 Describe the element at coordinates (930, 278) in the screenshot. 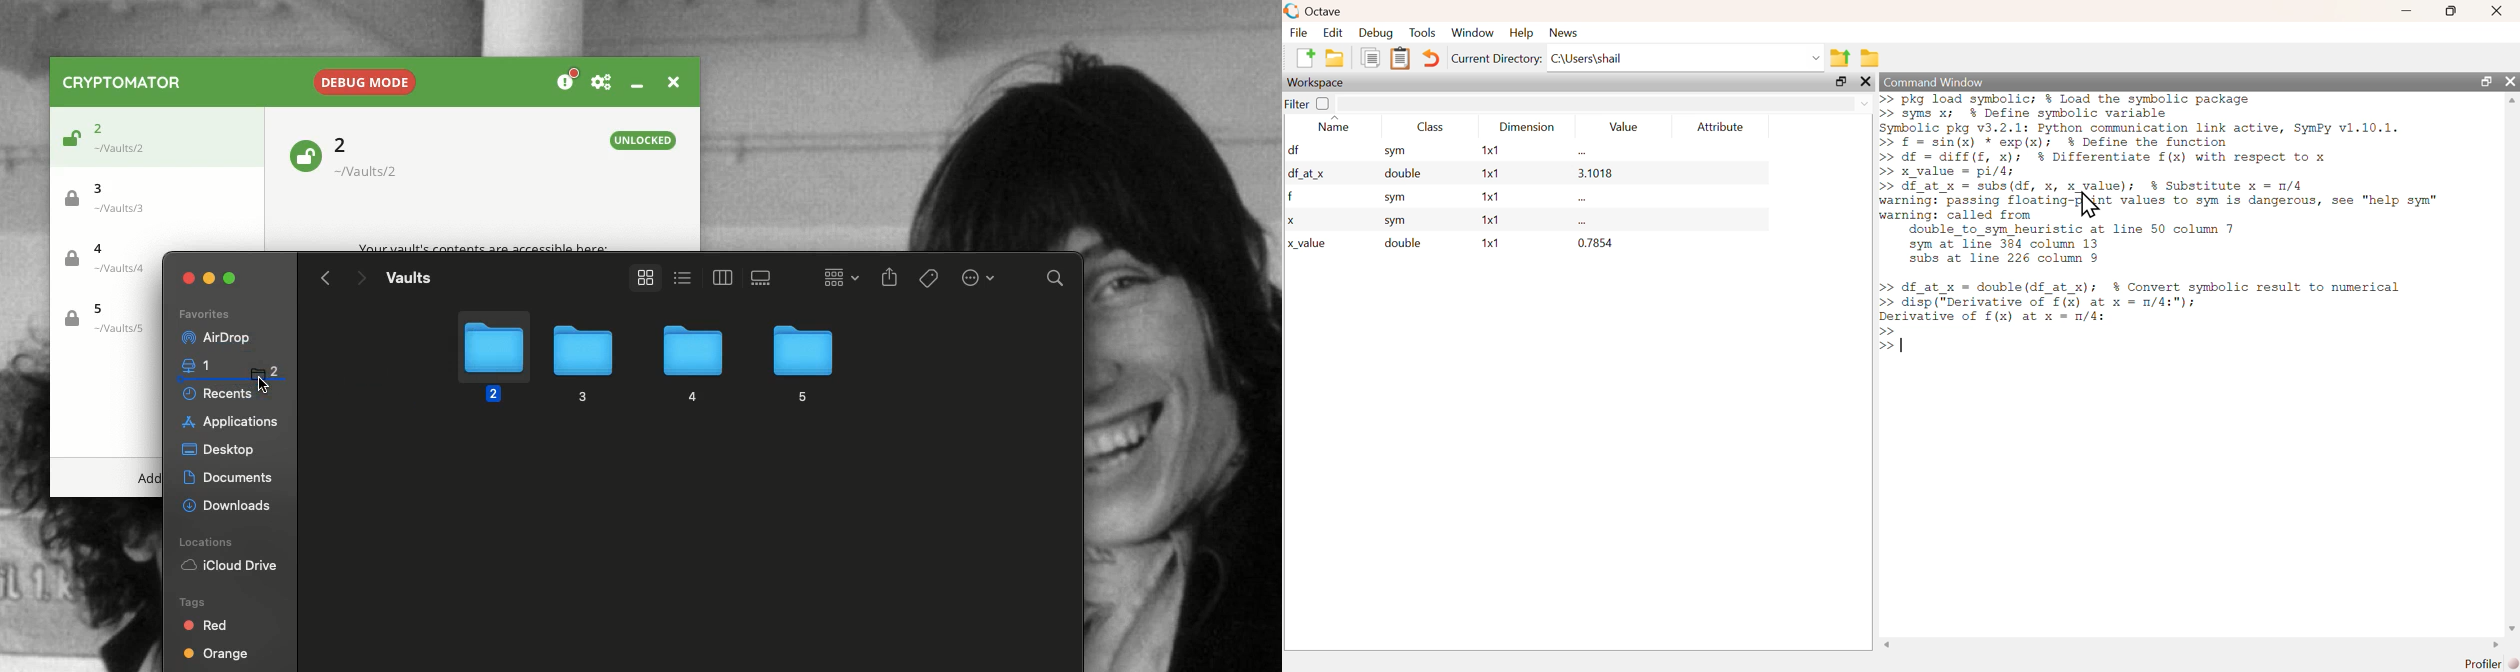

I see `Tags` at that location.